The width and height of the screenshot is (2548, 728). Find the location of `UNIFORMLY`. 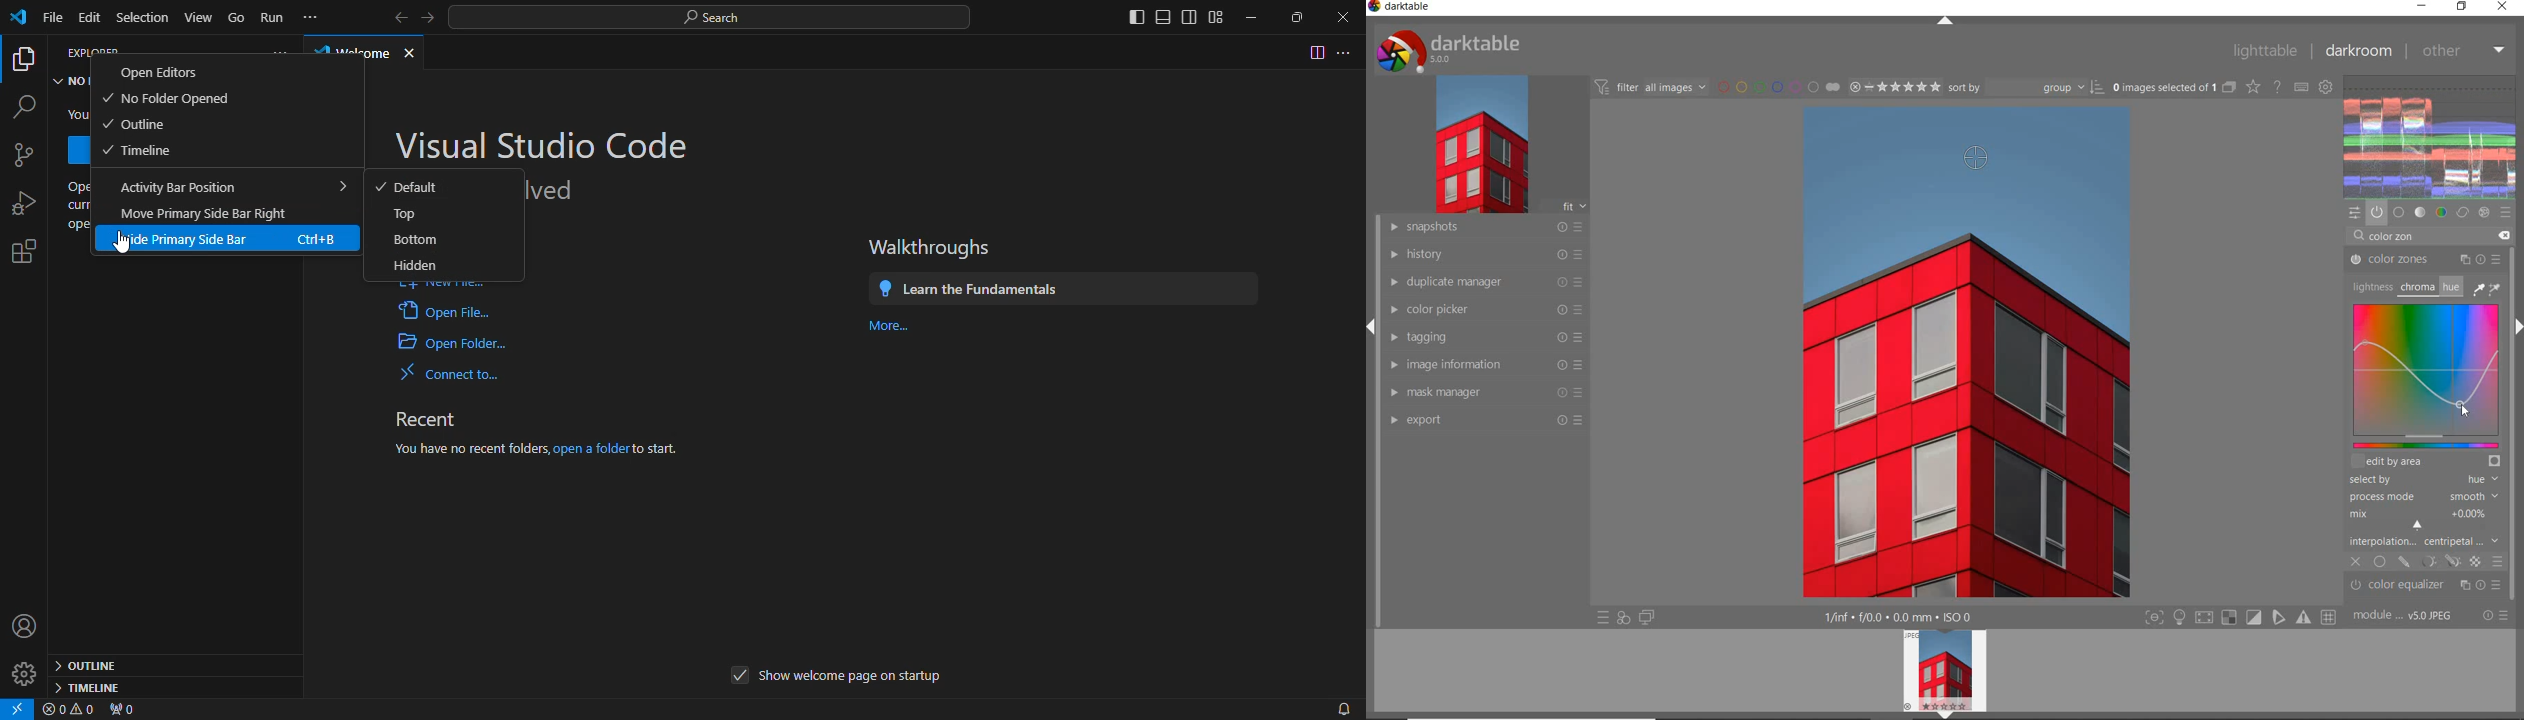

UNIFORMLY is located at coordinates (2380, 563).